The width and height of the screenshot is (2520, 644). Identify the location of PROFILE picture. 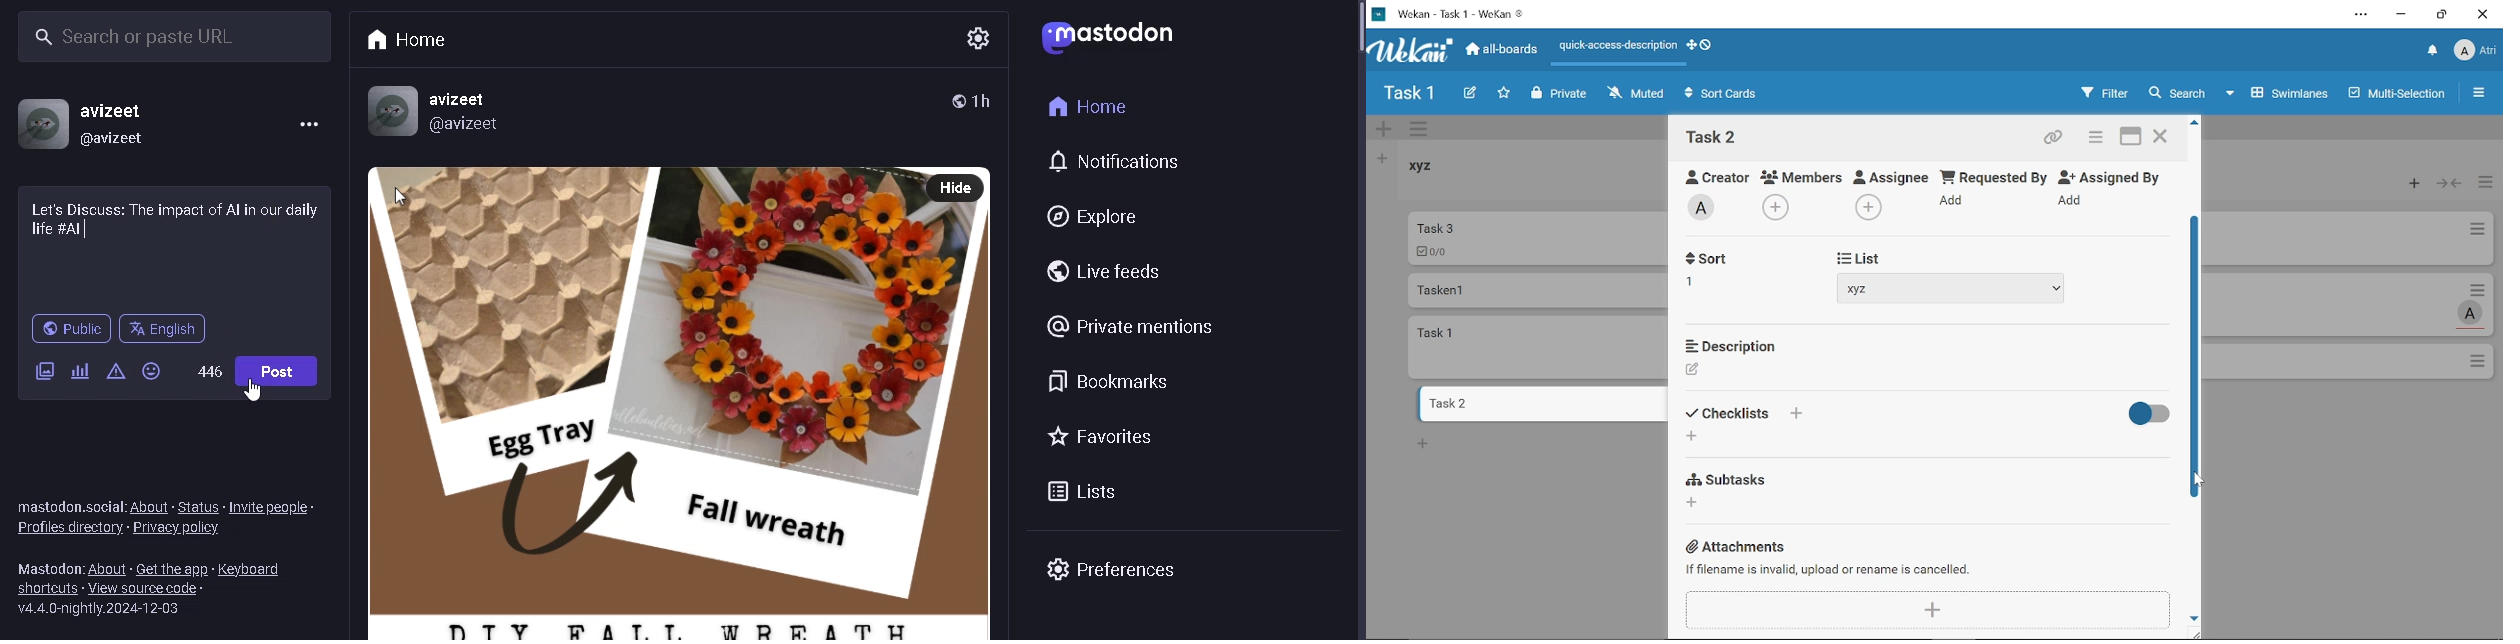
(388, 109).